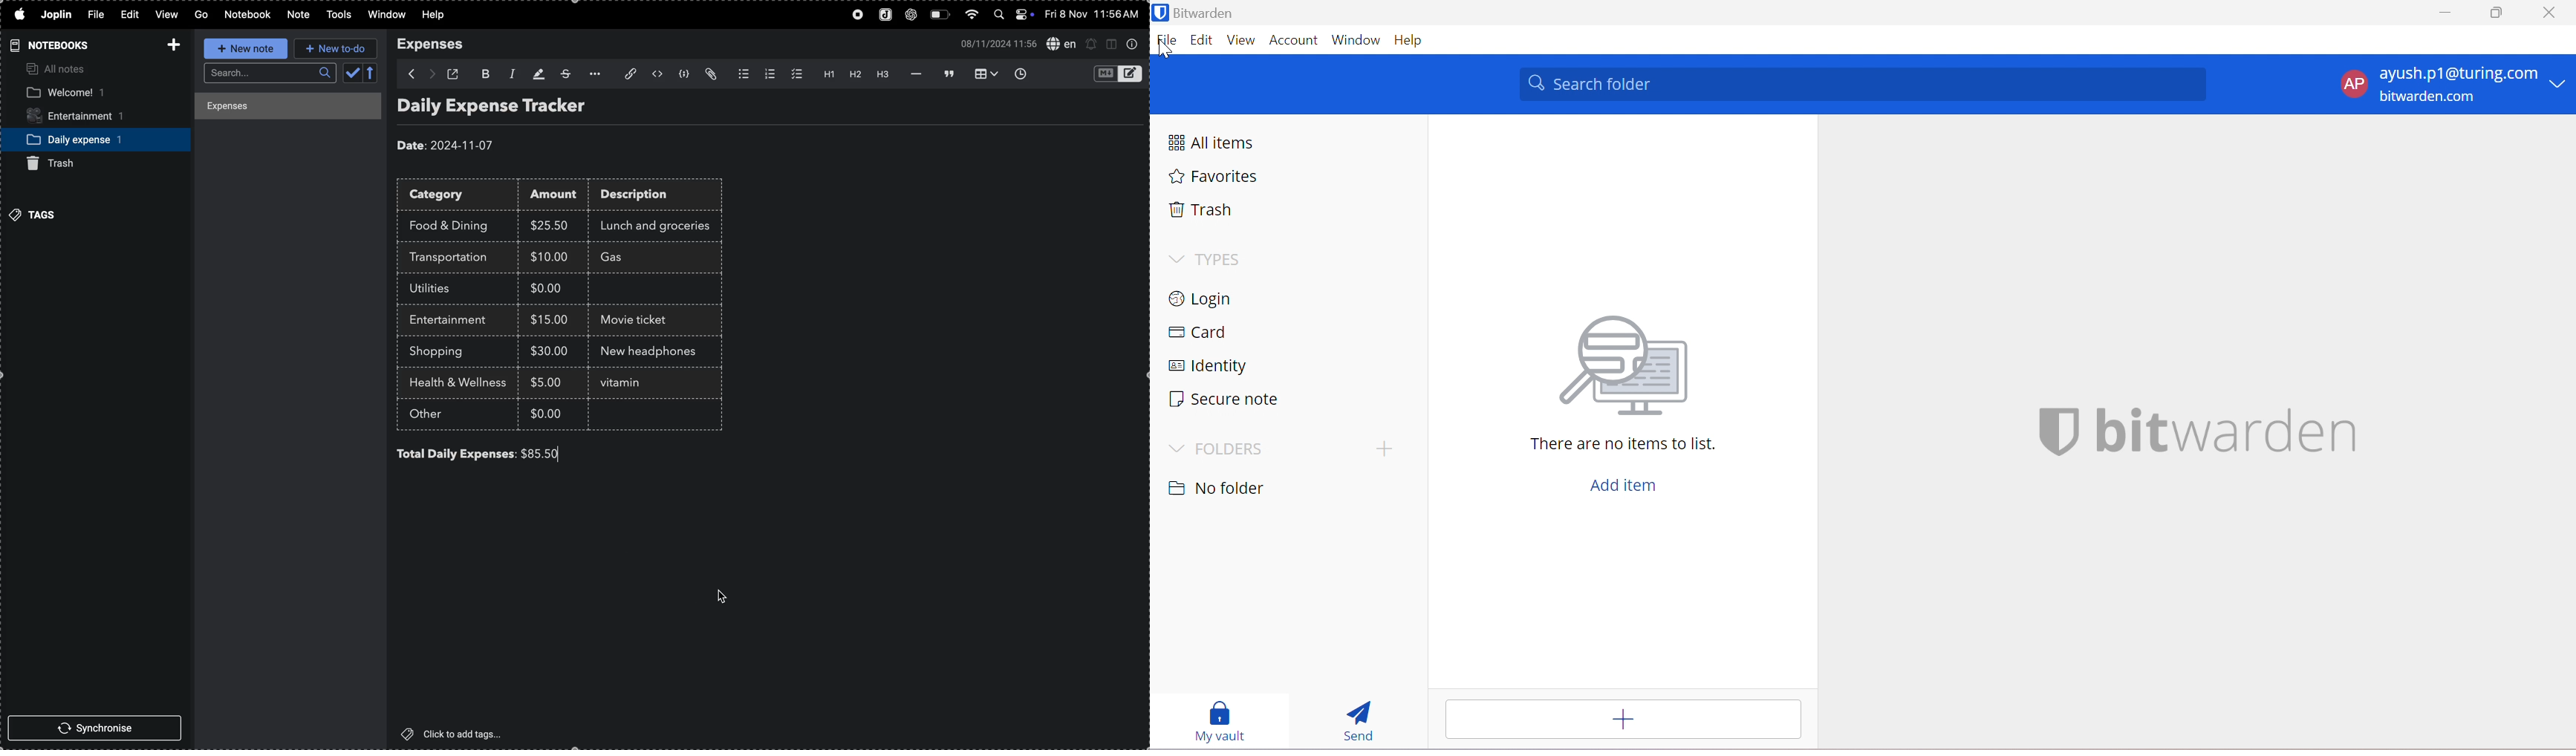 Image resolution: width=2576 pixels, height=756 pixels. Describe the element at coordinates (644, 385) in the screenshot. I see `text cursor` at that location.